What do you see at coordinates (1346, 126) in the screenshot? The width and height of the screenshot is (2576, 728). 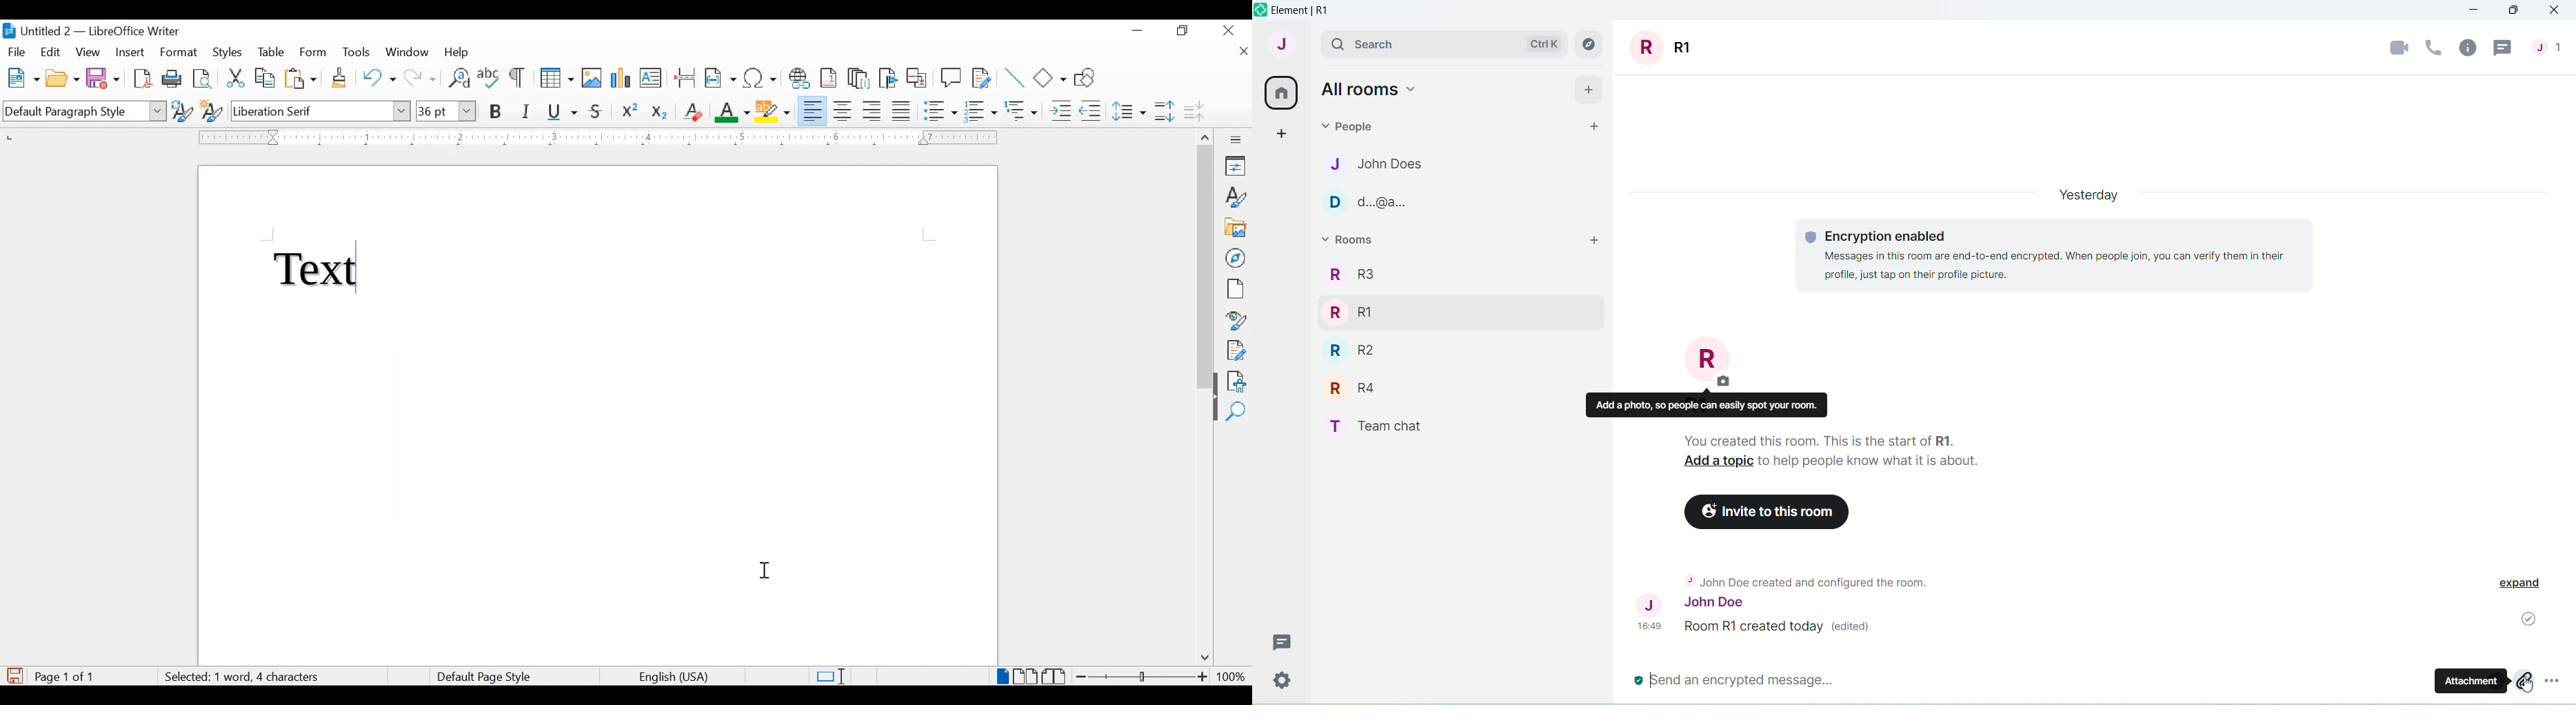 I see `people` at bounding box center [1346, 126].